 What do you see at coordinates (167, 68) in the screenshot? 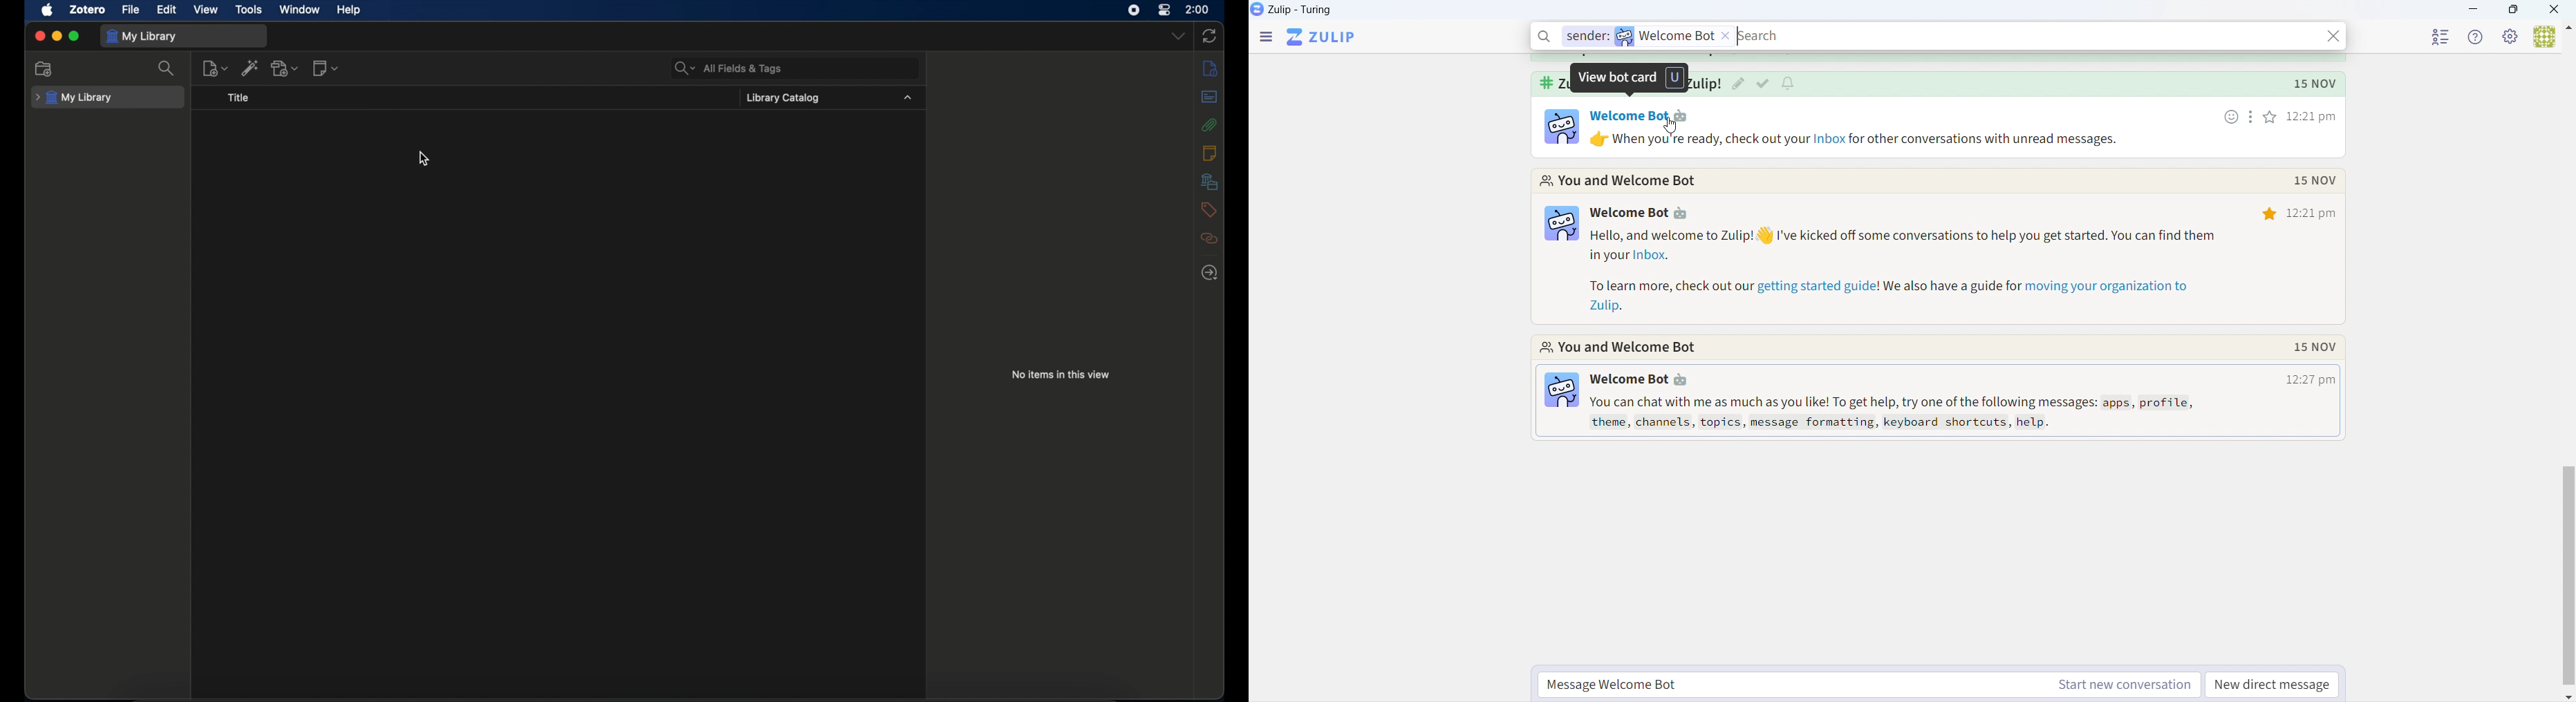
I see `search` at bounding box center [167, 68].